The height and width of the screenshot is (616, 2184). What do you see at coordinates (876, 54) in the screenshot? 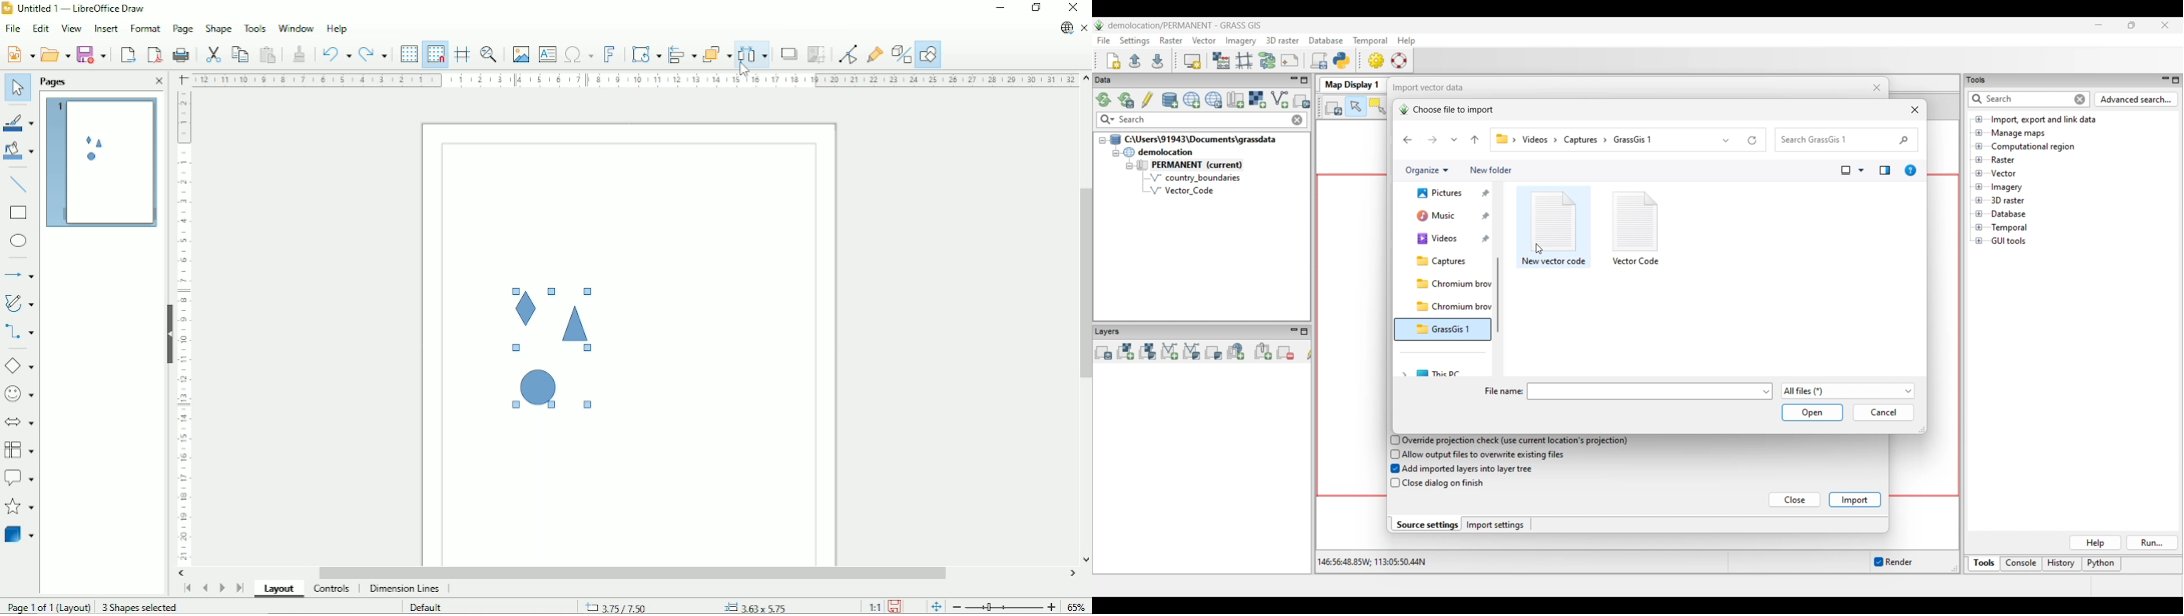
I see `Show gluepoint functions` at bounding box center [876, 54].